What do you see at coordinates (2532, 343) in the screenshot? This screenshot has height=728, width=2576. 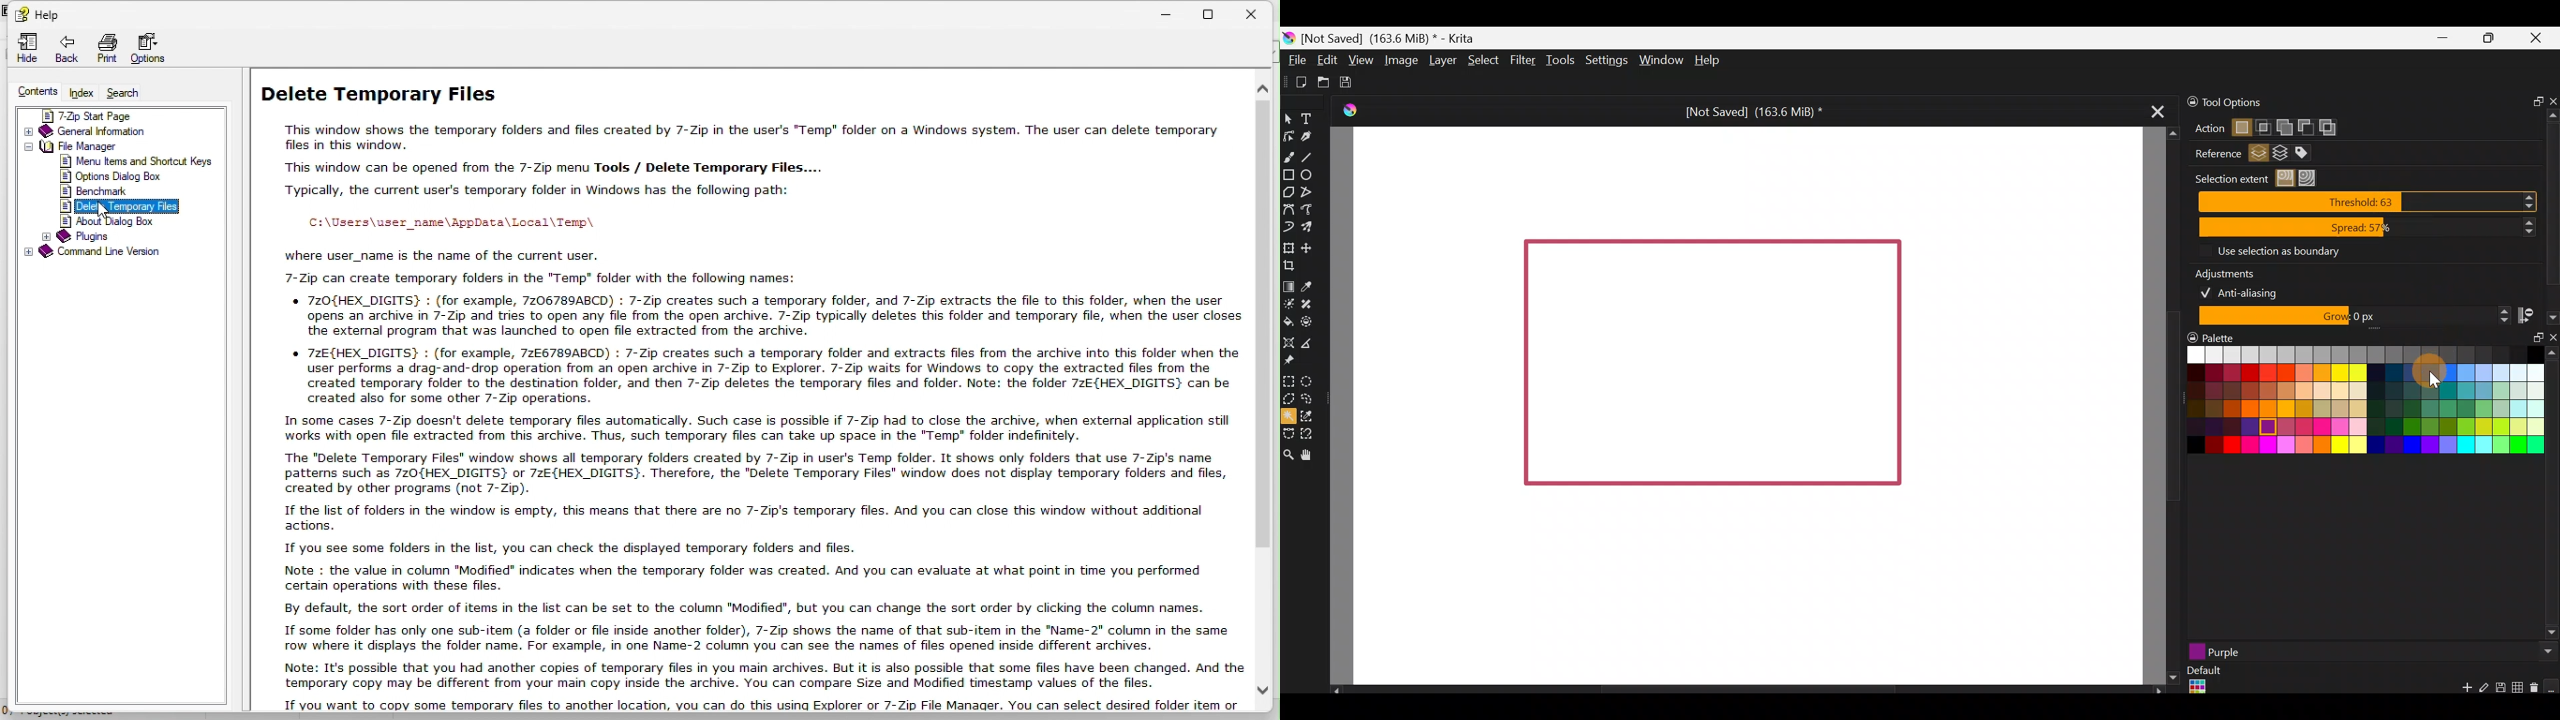 I see `Float docker` at bounding box center [2532, 343].